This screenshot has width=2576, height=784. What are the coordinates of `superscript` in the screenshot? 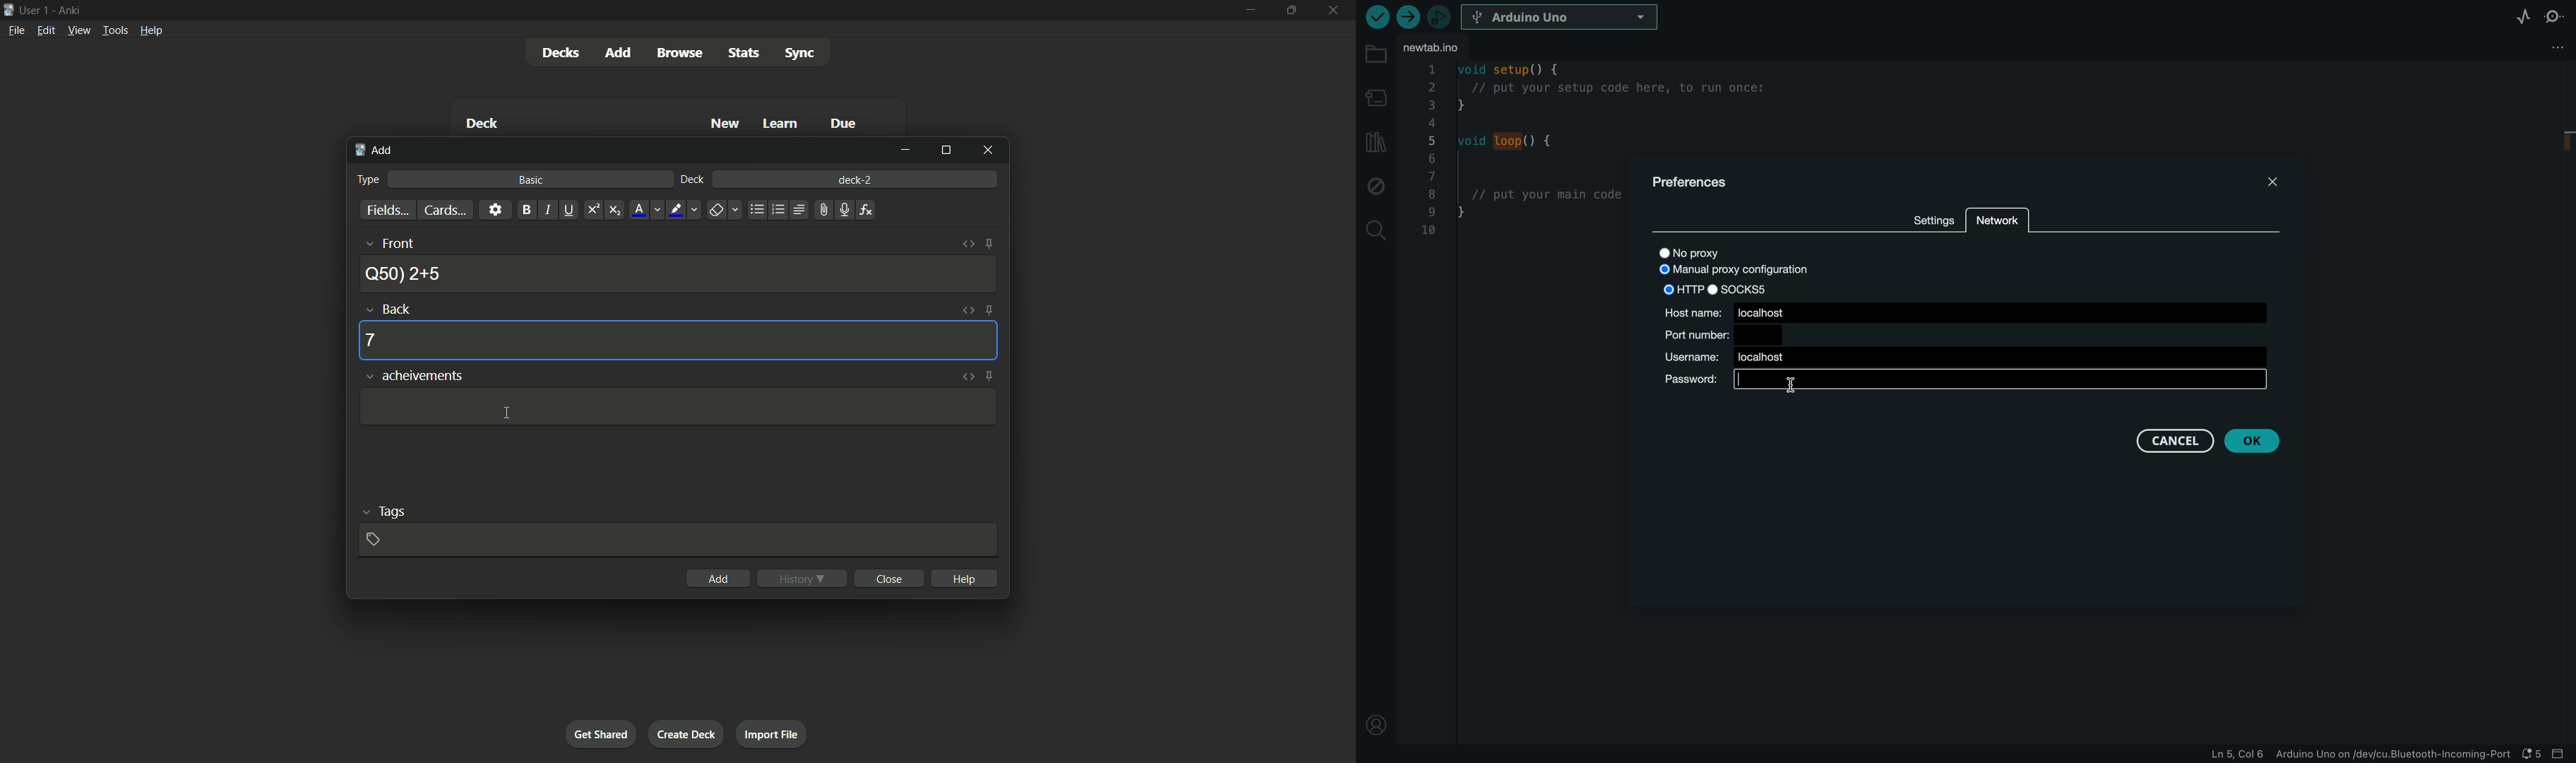 It's located at (592, 210).